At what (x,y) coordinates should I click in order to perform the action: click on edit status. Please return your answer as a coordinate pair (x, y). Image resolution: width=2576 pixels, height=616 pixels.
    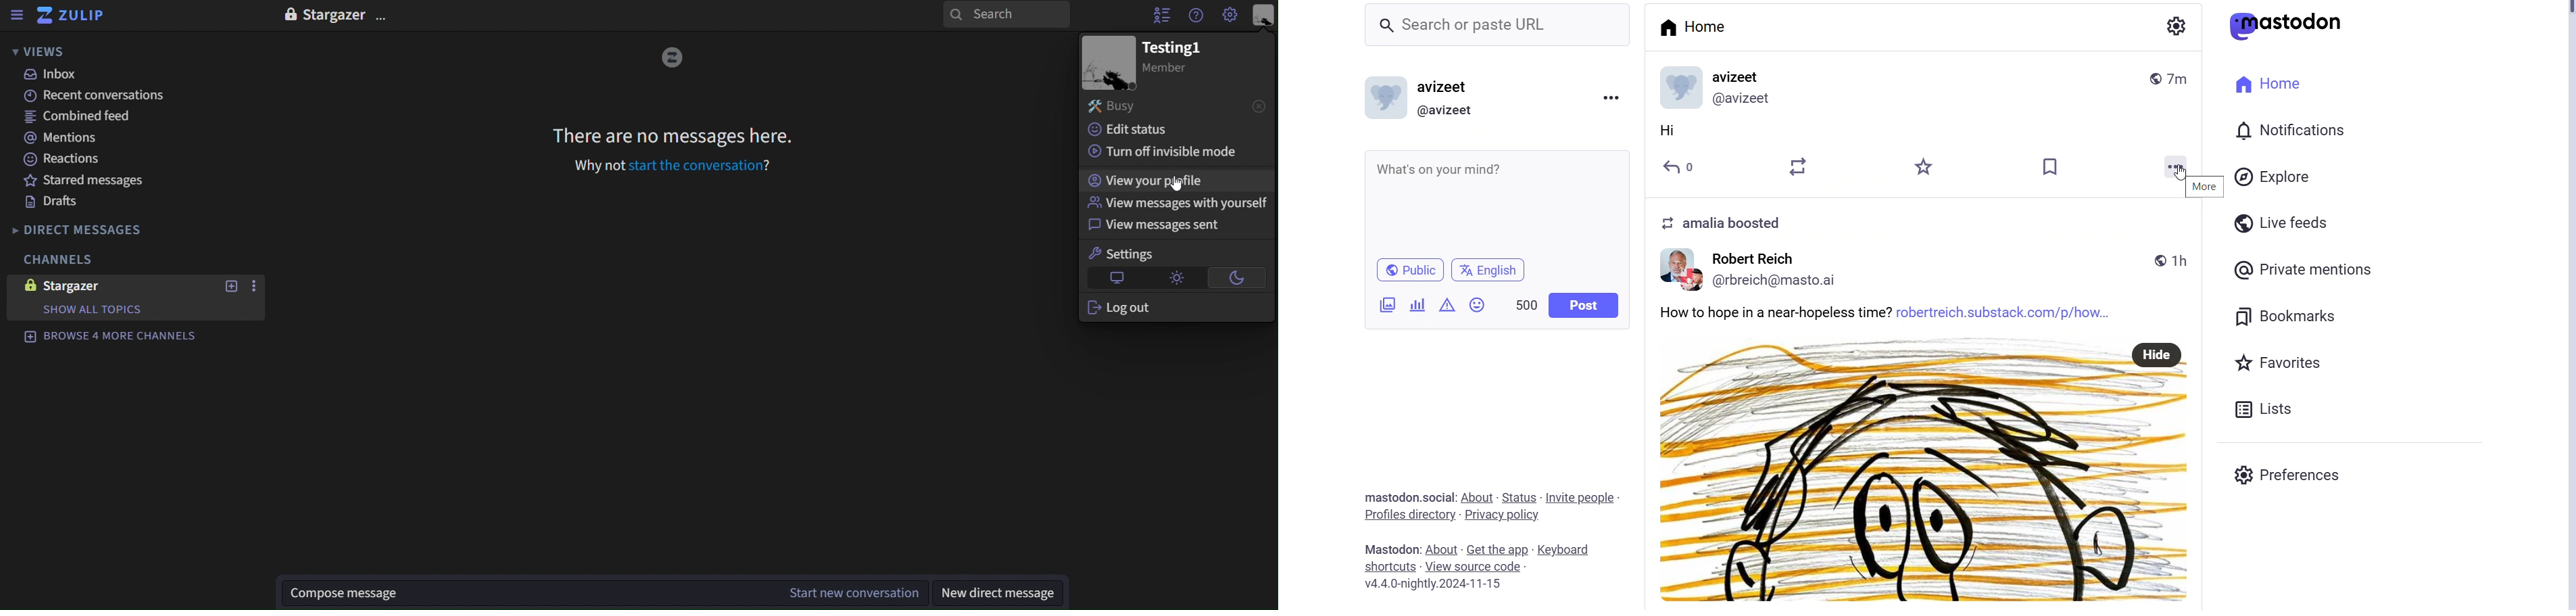
    Looking at the image, I should click on (1140, 130).